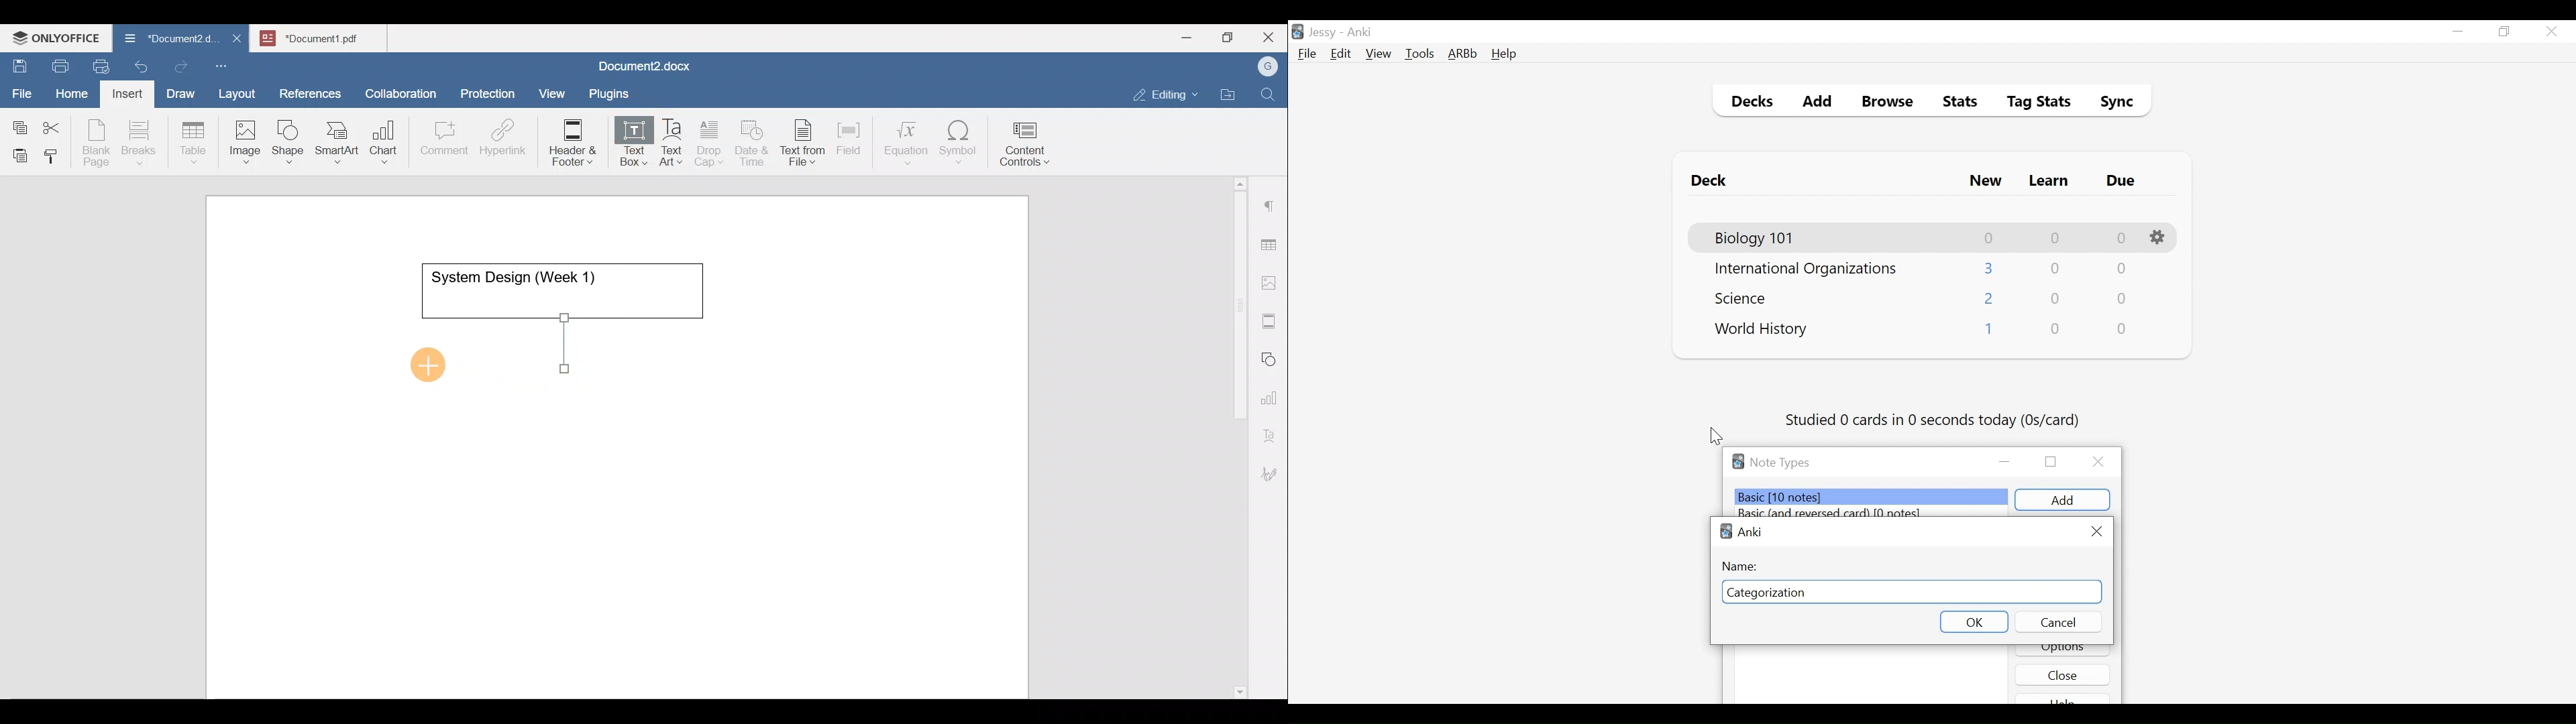 This screenshot has width=2576, height=728. What do you see at coordinates (2054, 238) in the screenshot?
I see `Learn Card Count` at bounding box center [2054, 238].